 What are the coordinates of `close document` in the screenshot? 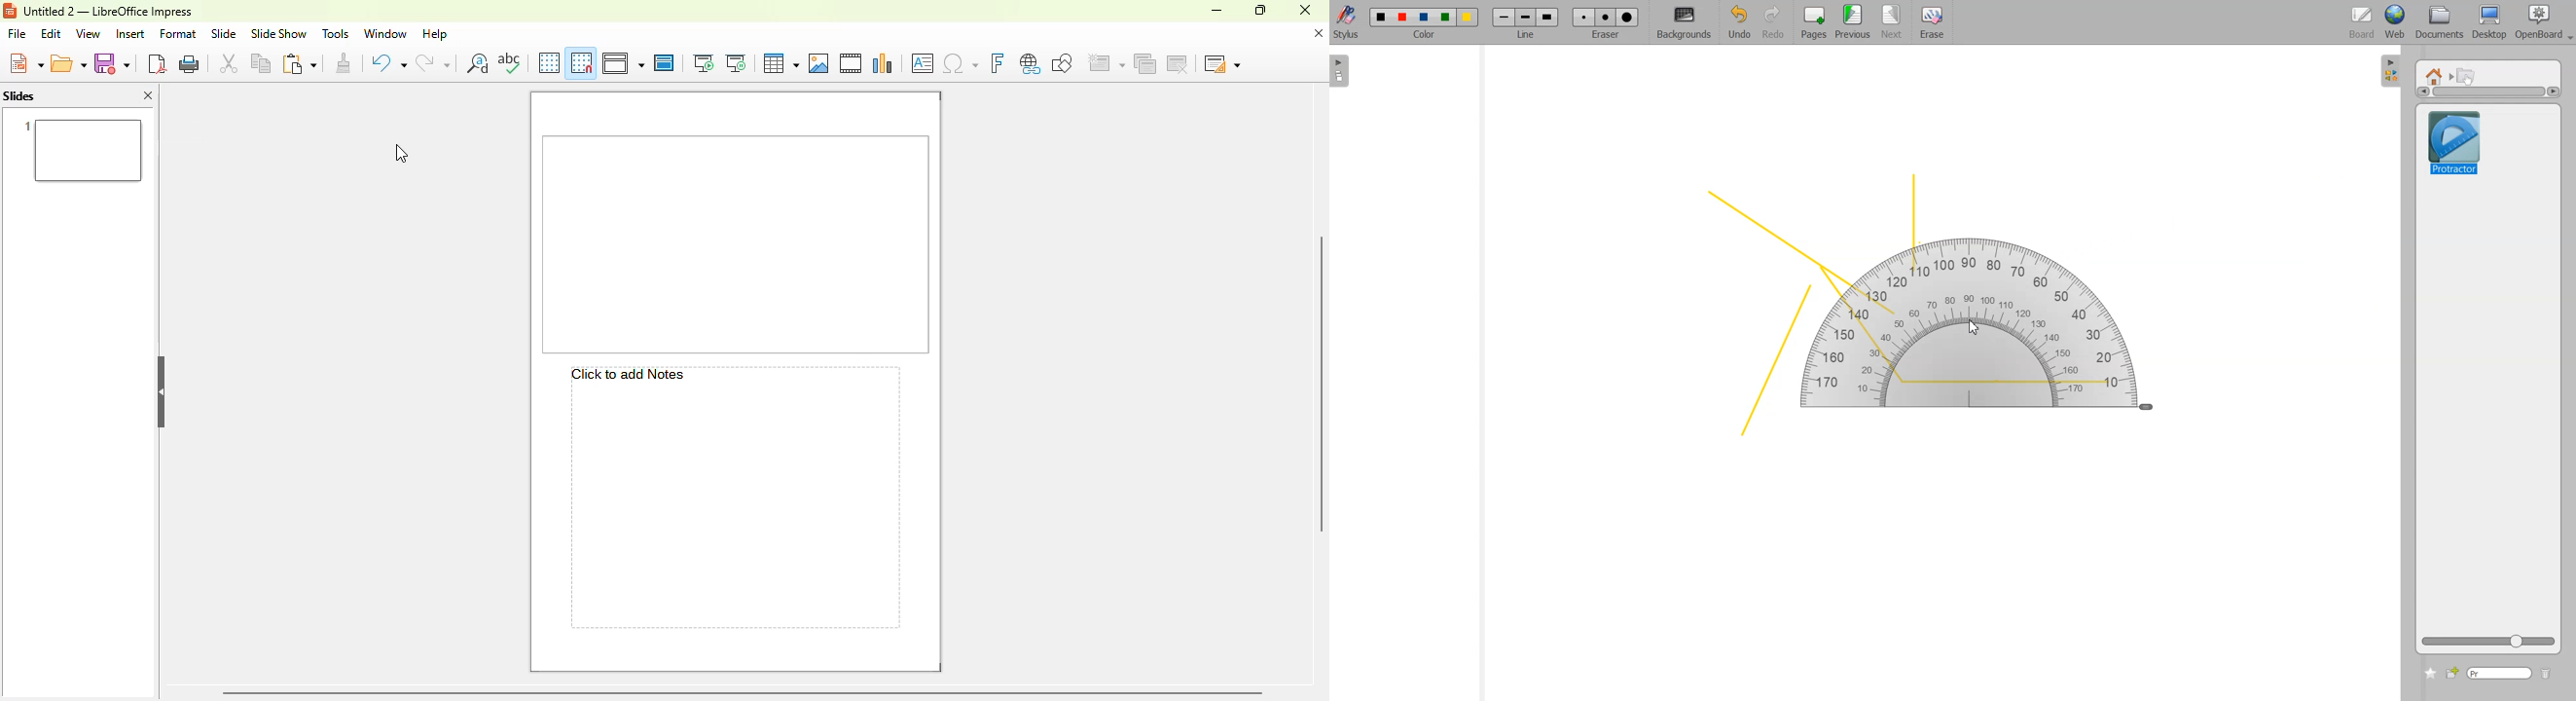 It's located at (1318, 33).